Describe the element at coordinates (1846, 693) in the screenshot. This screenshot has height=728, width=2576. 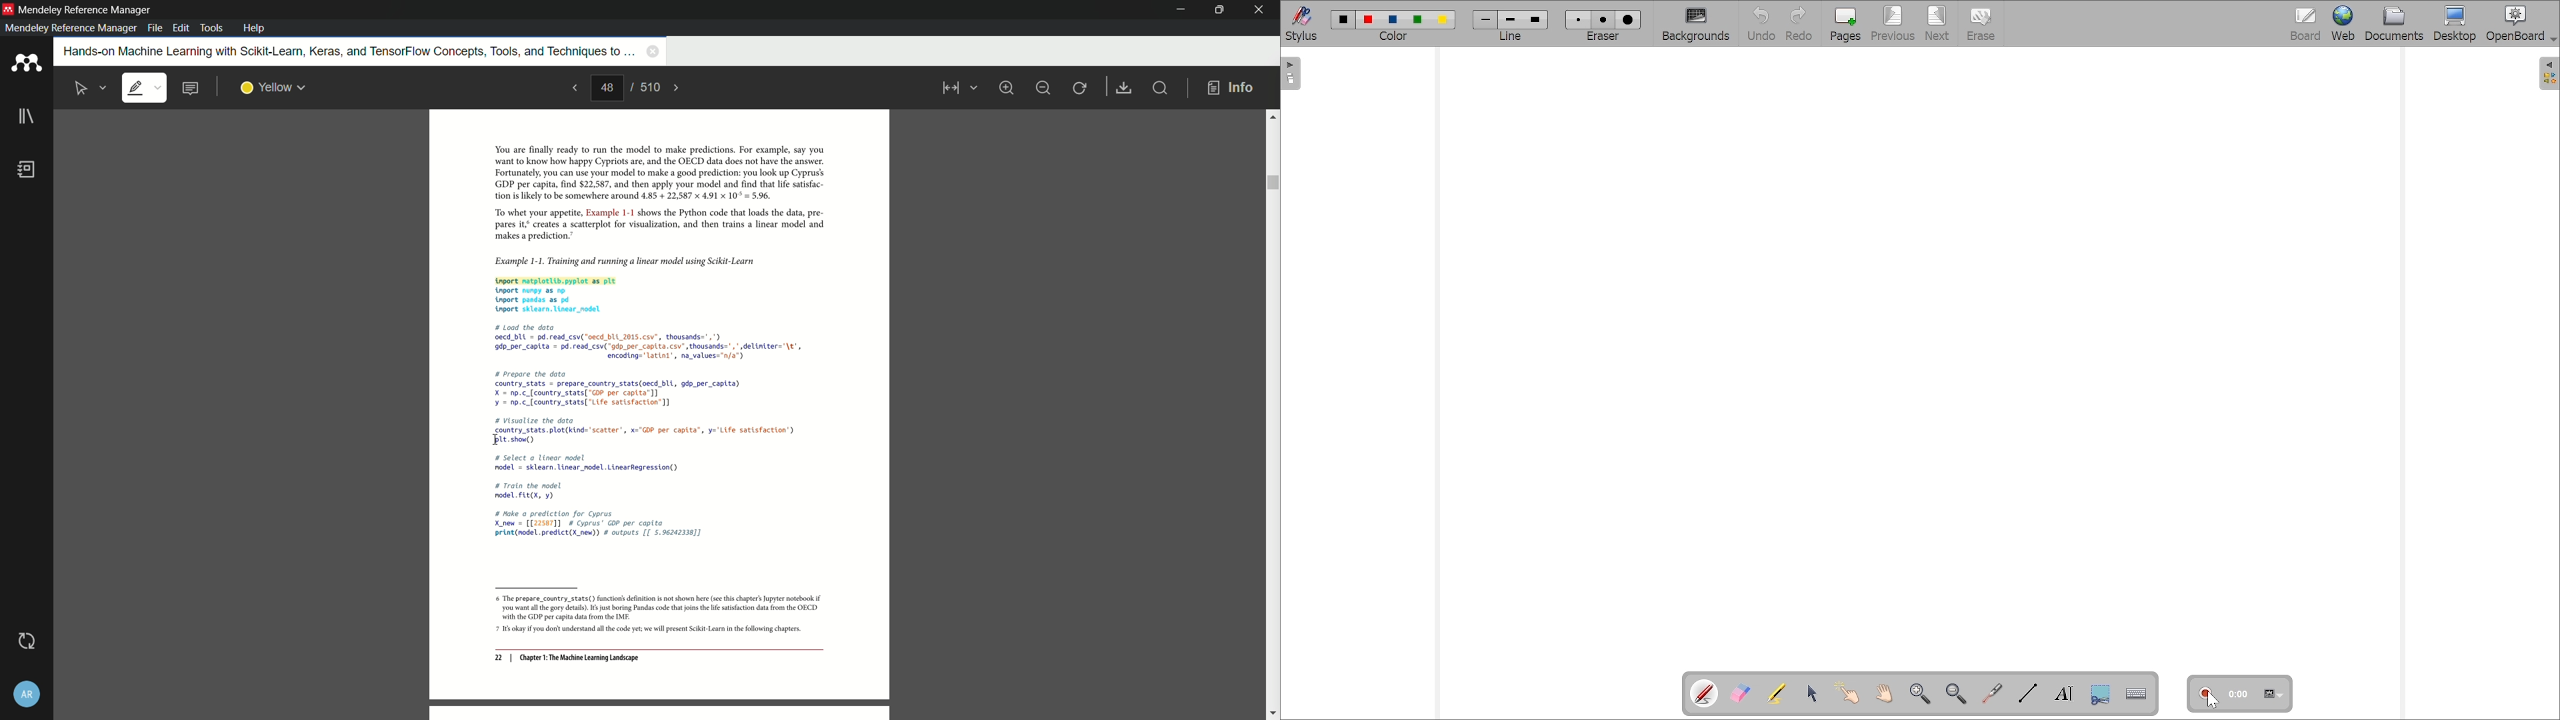
I see `Interact with items` at that location.